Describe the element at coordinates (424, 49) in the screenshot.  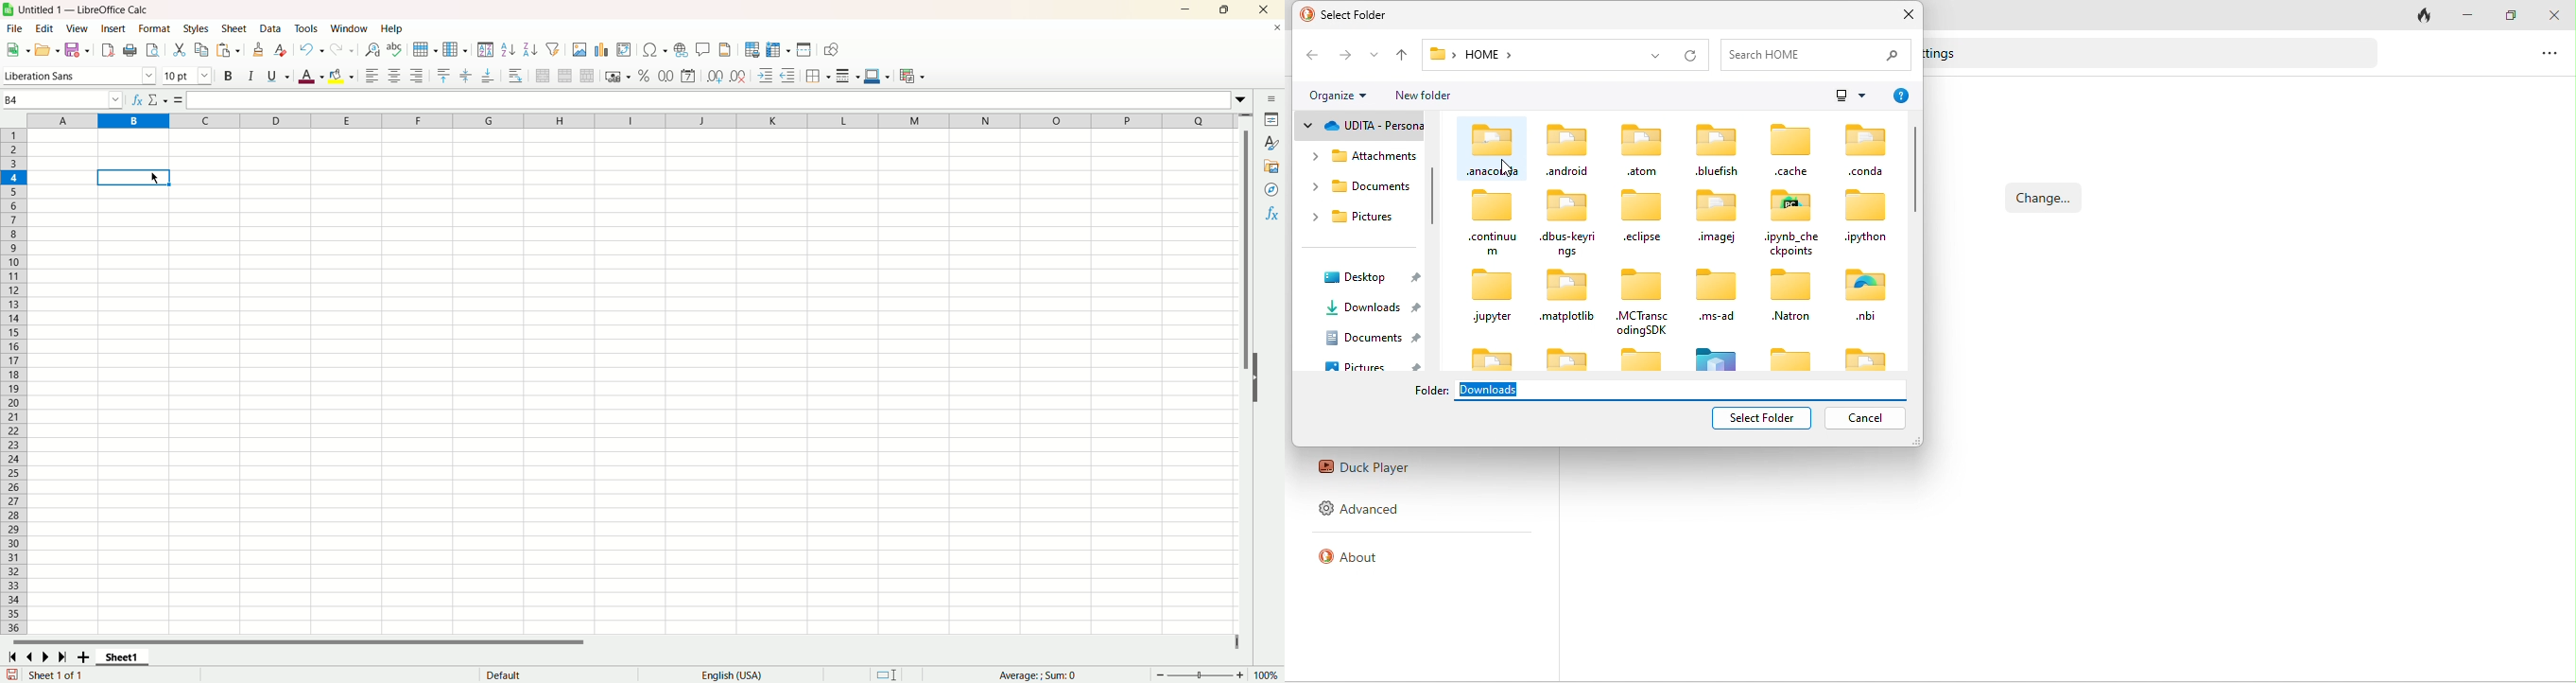
I see `row` at that location.